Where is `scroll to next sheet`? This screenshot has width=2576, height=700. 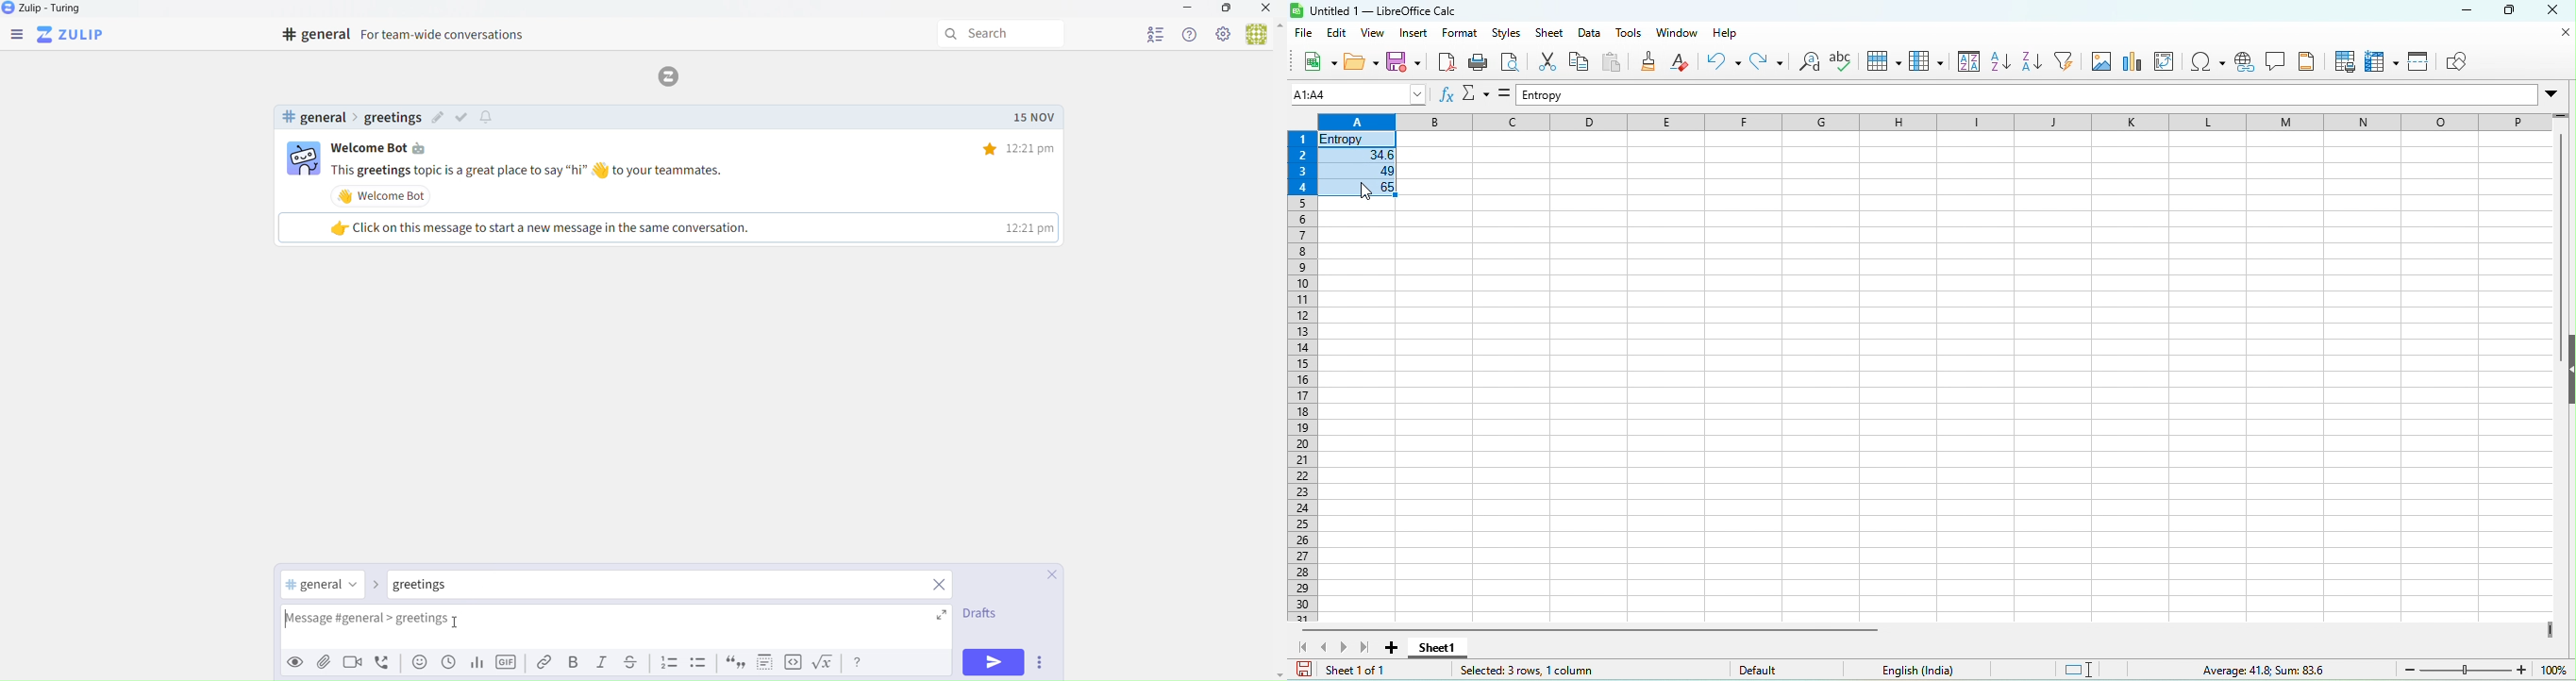 scroll to next sheet is located at coordinates (1348, 643).